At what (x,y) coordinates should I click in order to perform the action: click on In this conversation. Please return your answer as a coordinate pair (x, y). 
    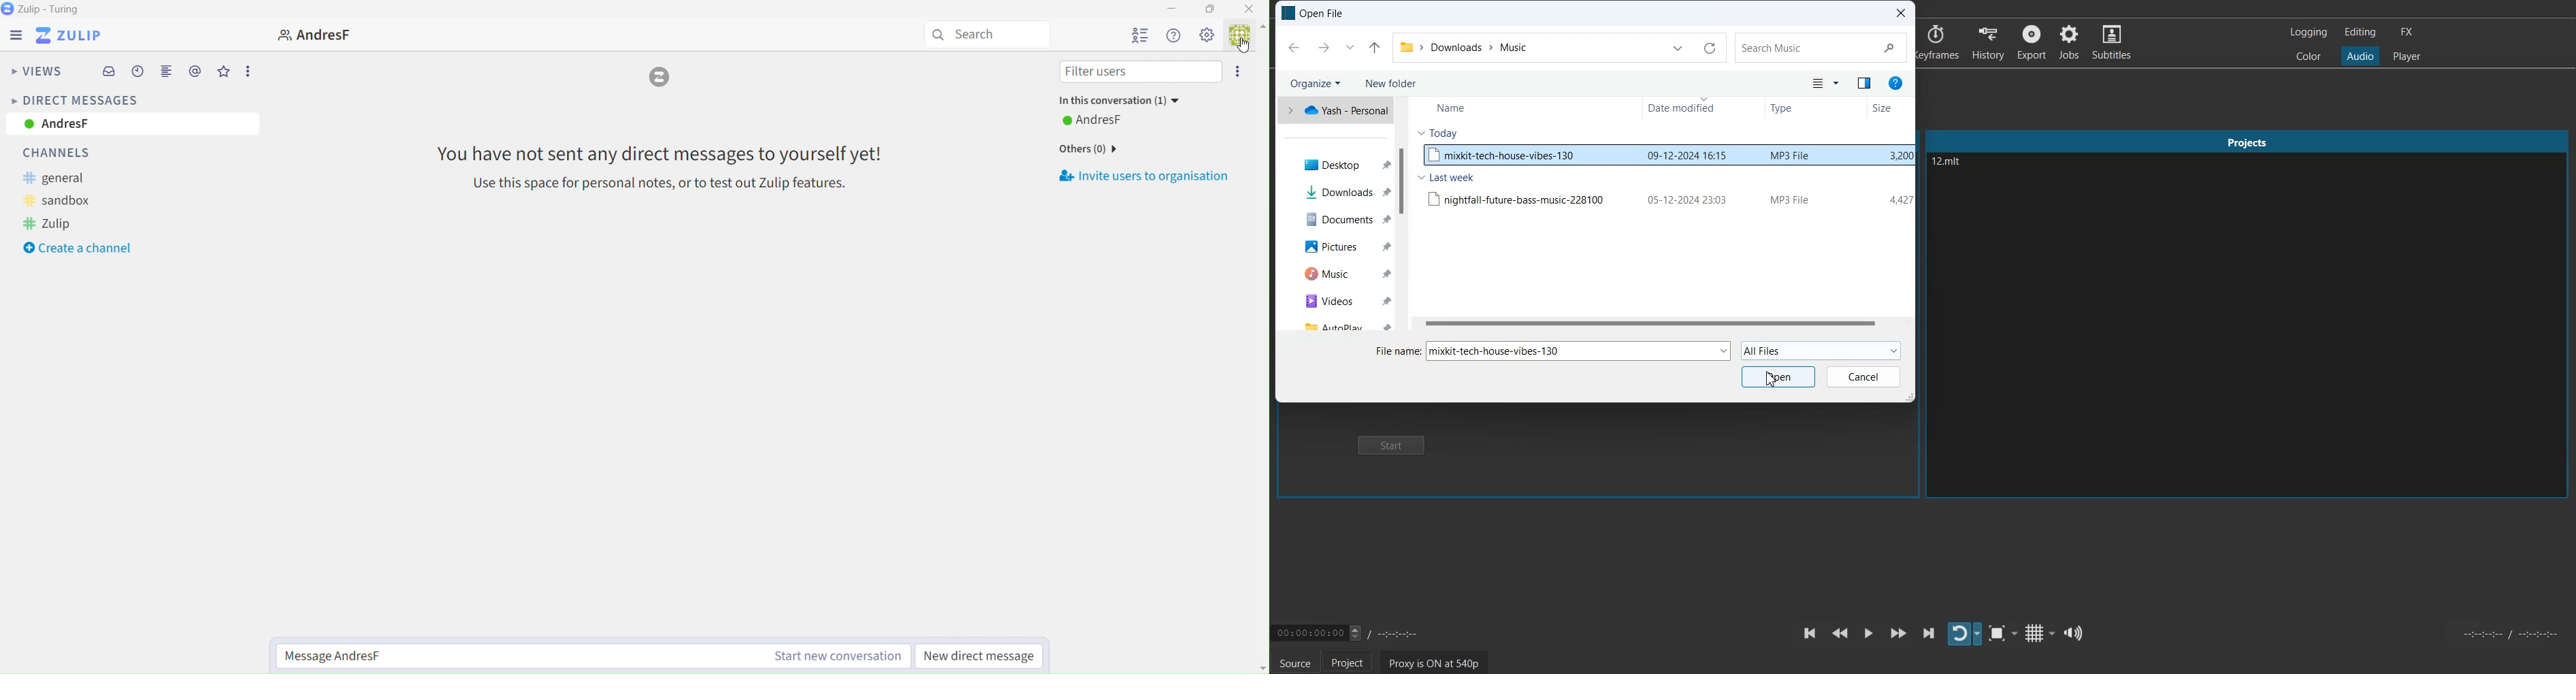
    Looking at the image, I should click on (1120, 101).